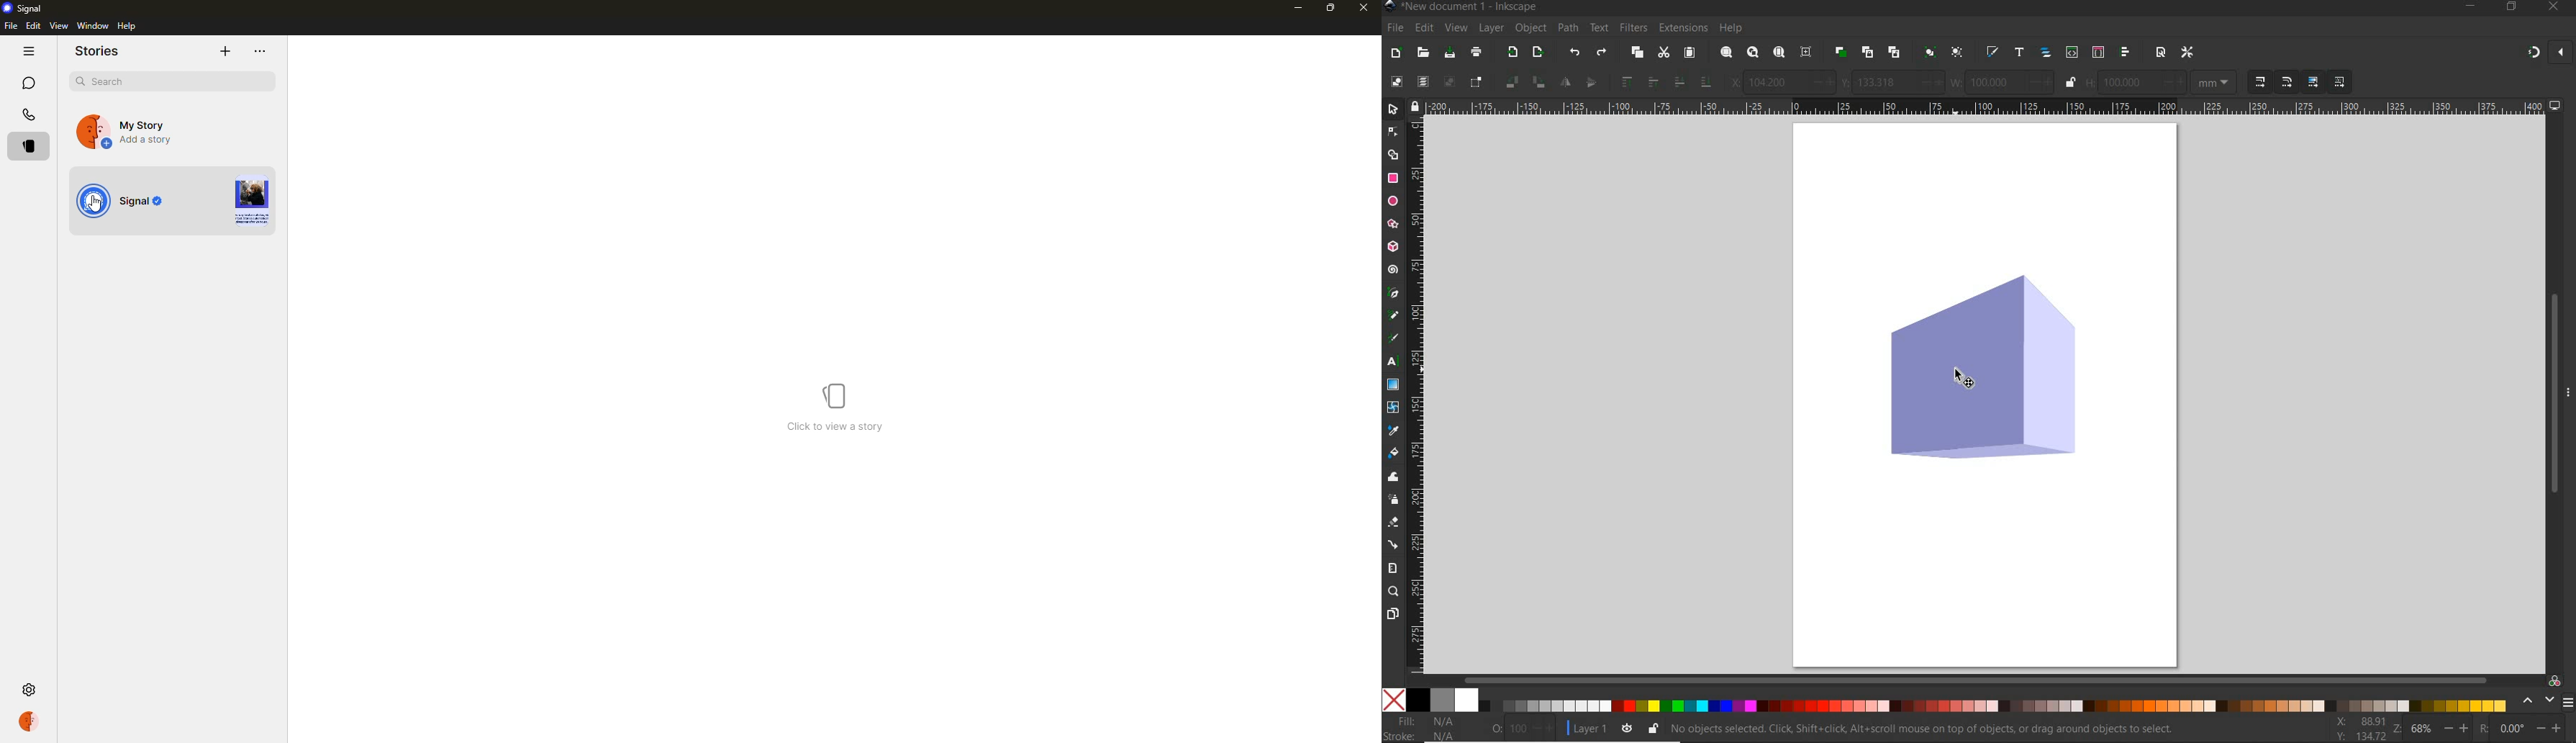 Image resolution: width=2576 pixels, height=756 pixels. Describe the element at coordinates (2041, 83) in the screenshot. I see `increase/decrease` at that location.